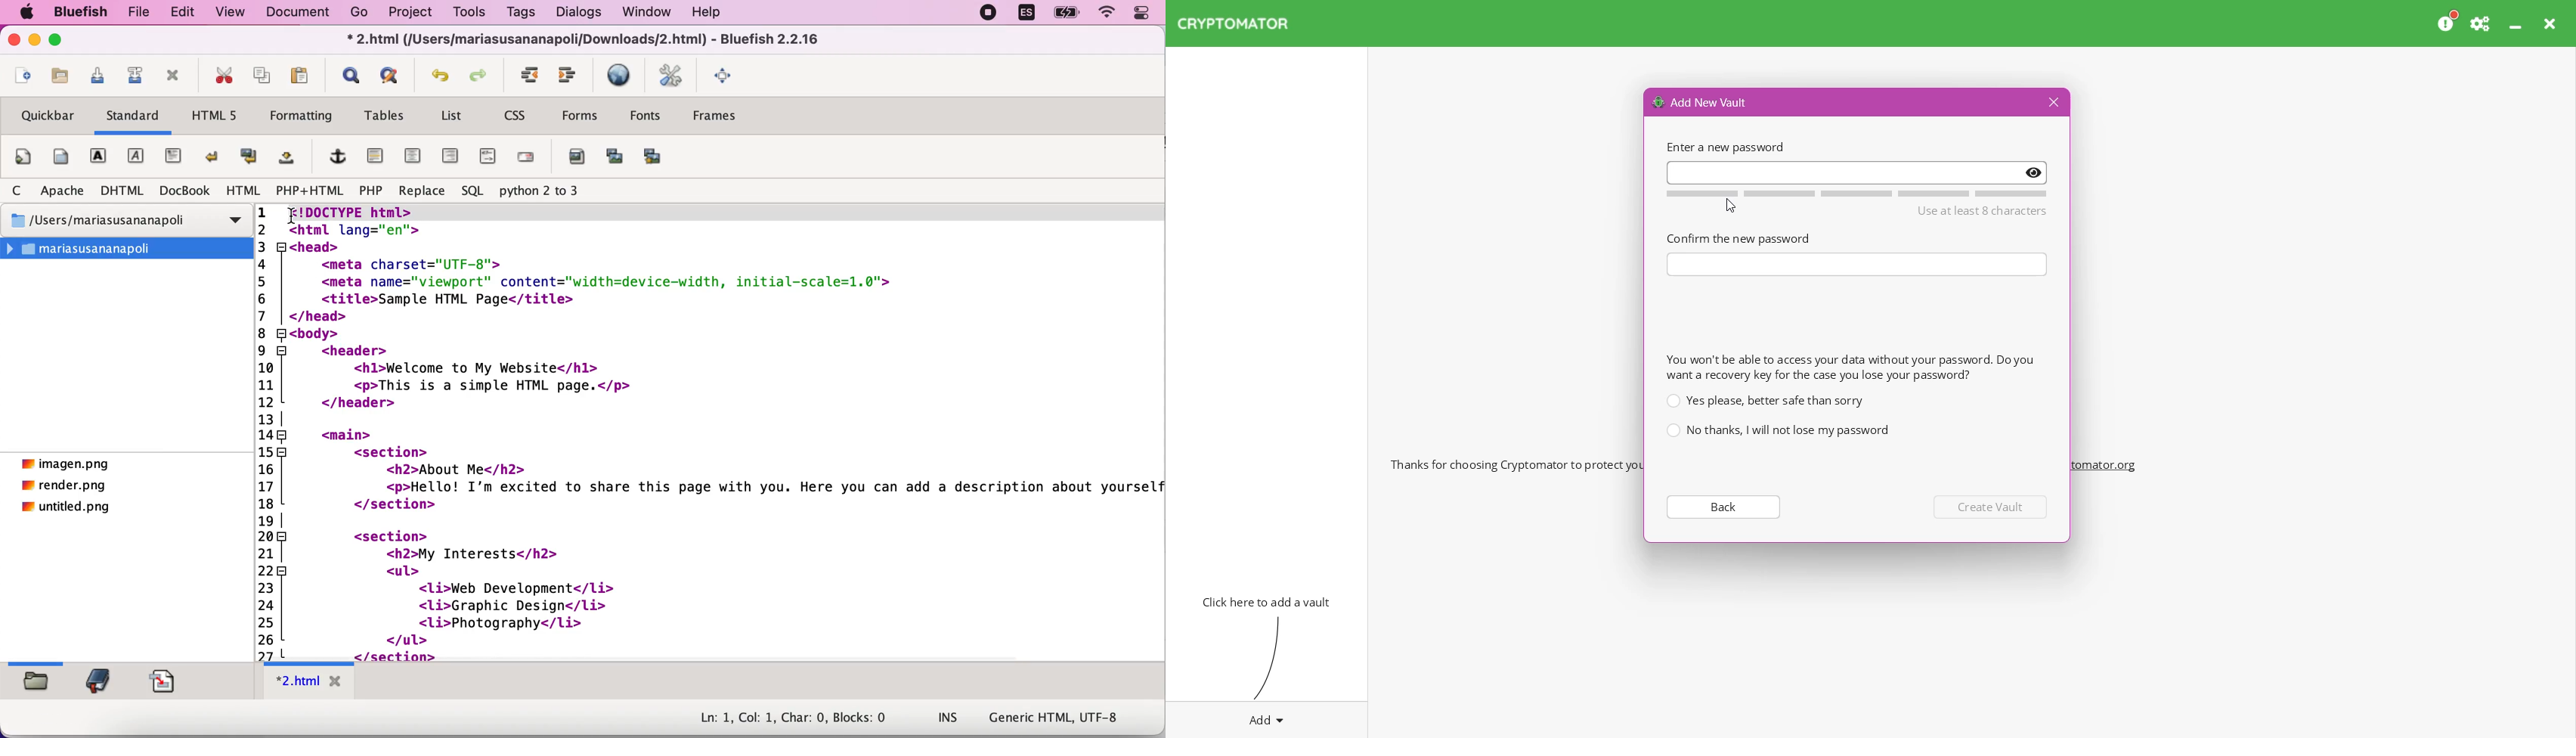 Image resolution: width=2576 pixels, height=756 pixels. Describe the element at coordinates (382, 117) in the screenshot. I see `tables` at that location.